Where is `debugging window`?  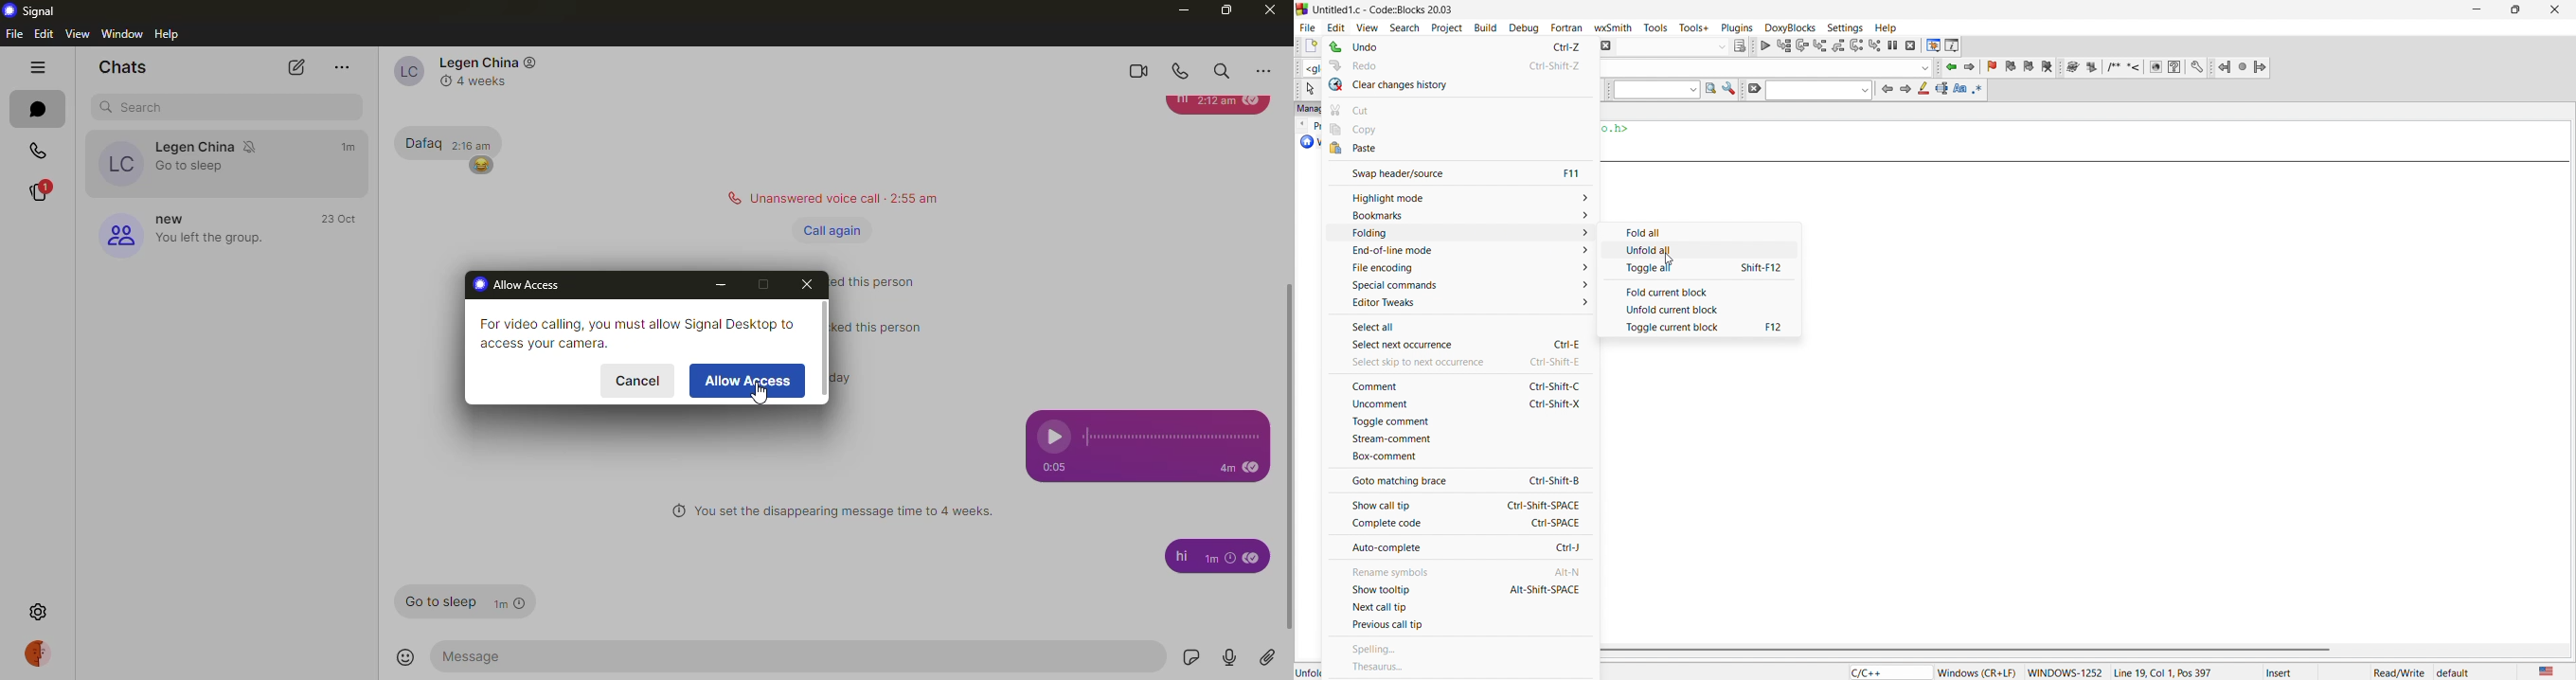
debugging window is located at coordinates (1932, 45).